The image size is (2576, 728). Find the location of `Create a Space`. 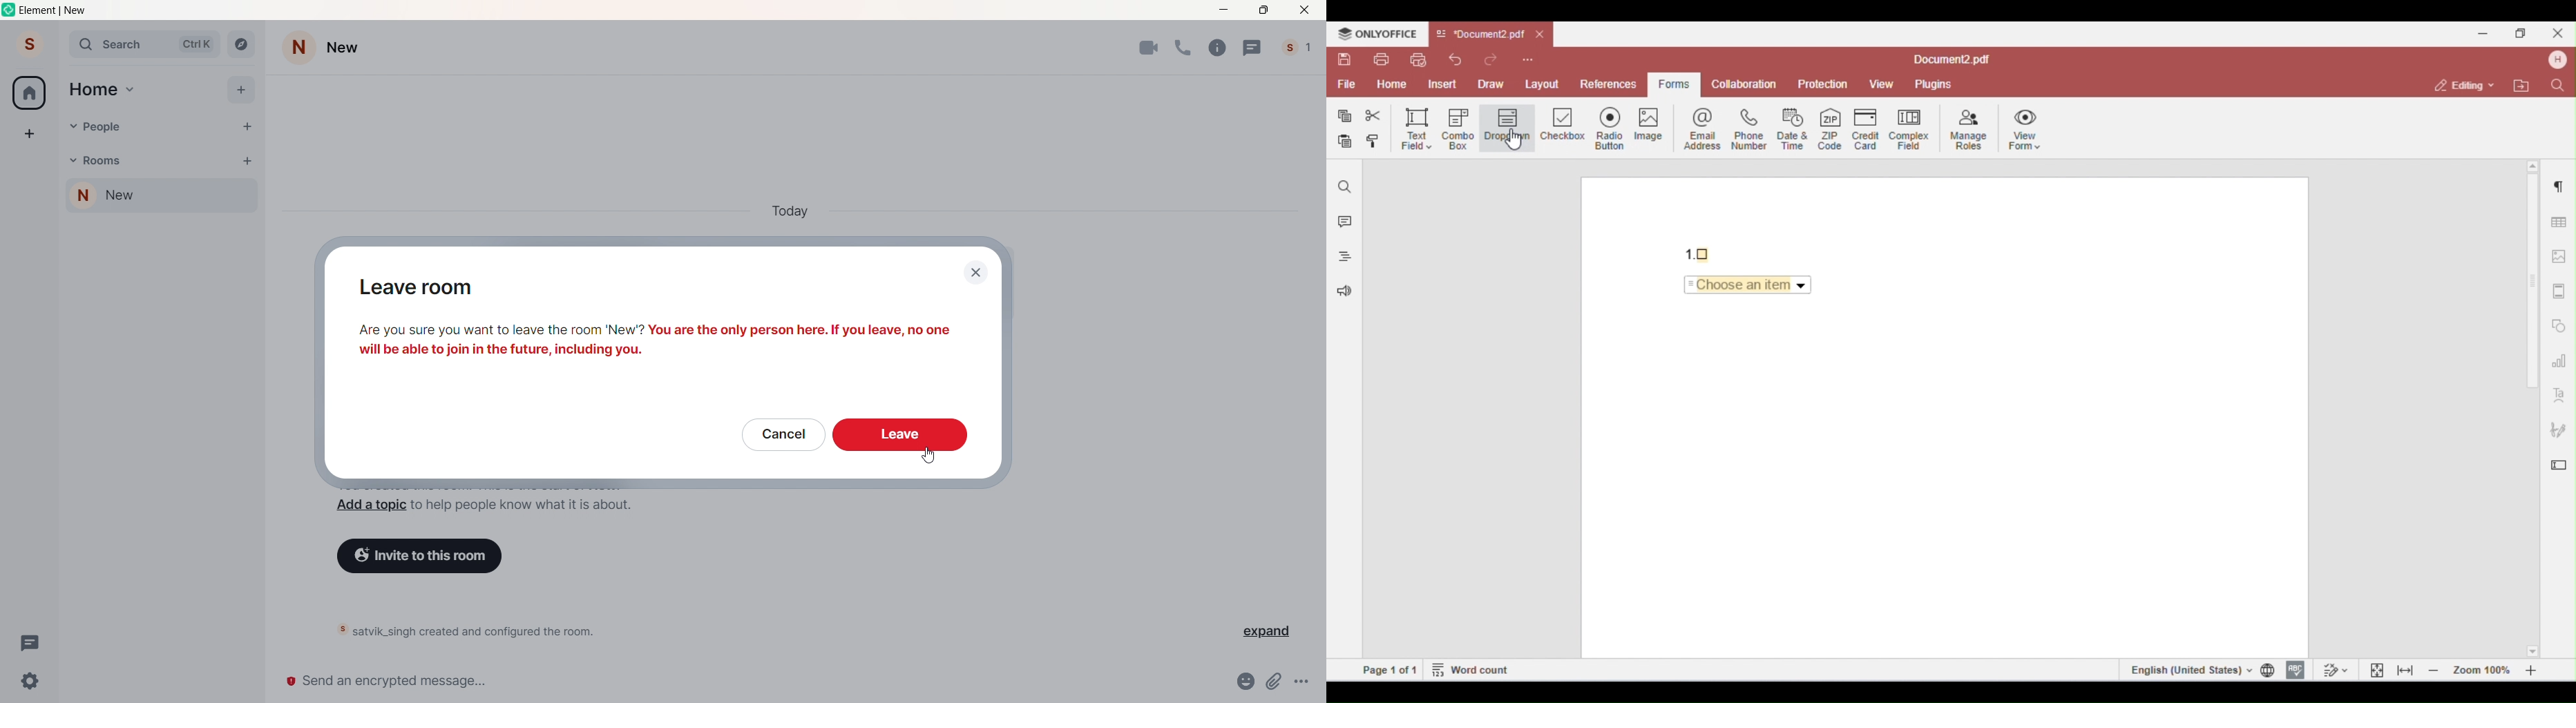

Create a Space is located at coordinates (28, 131).